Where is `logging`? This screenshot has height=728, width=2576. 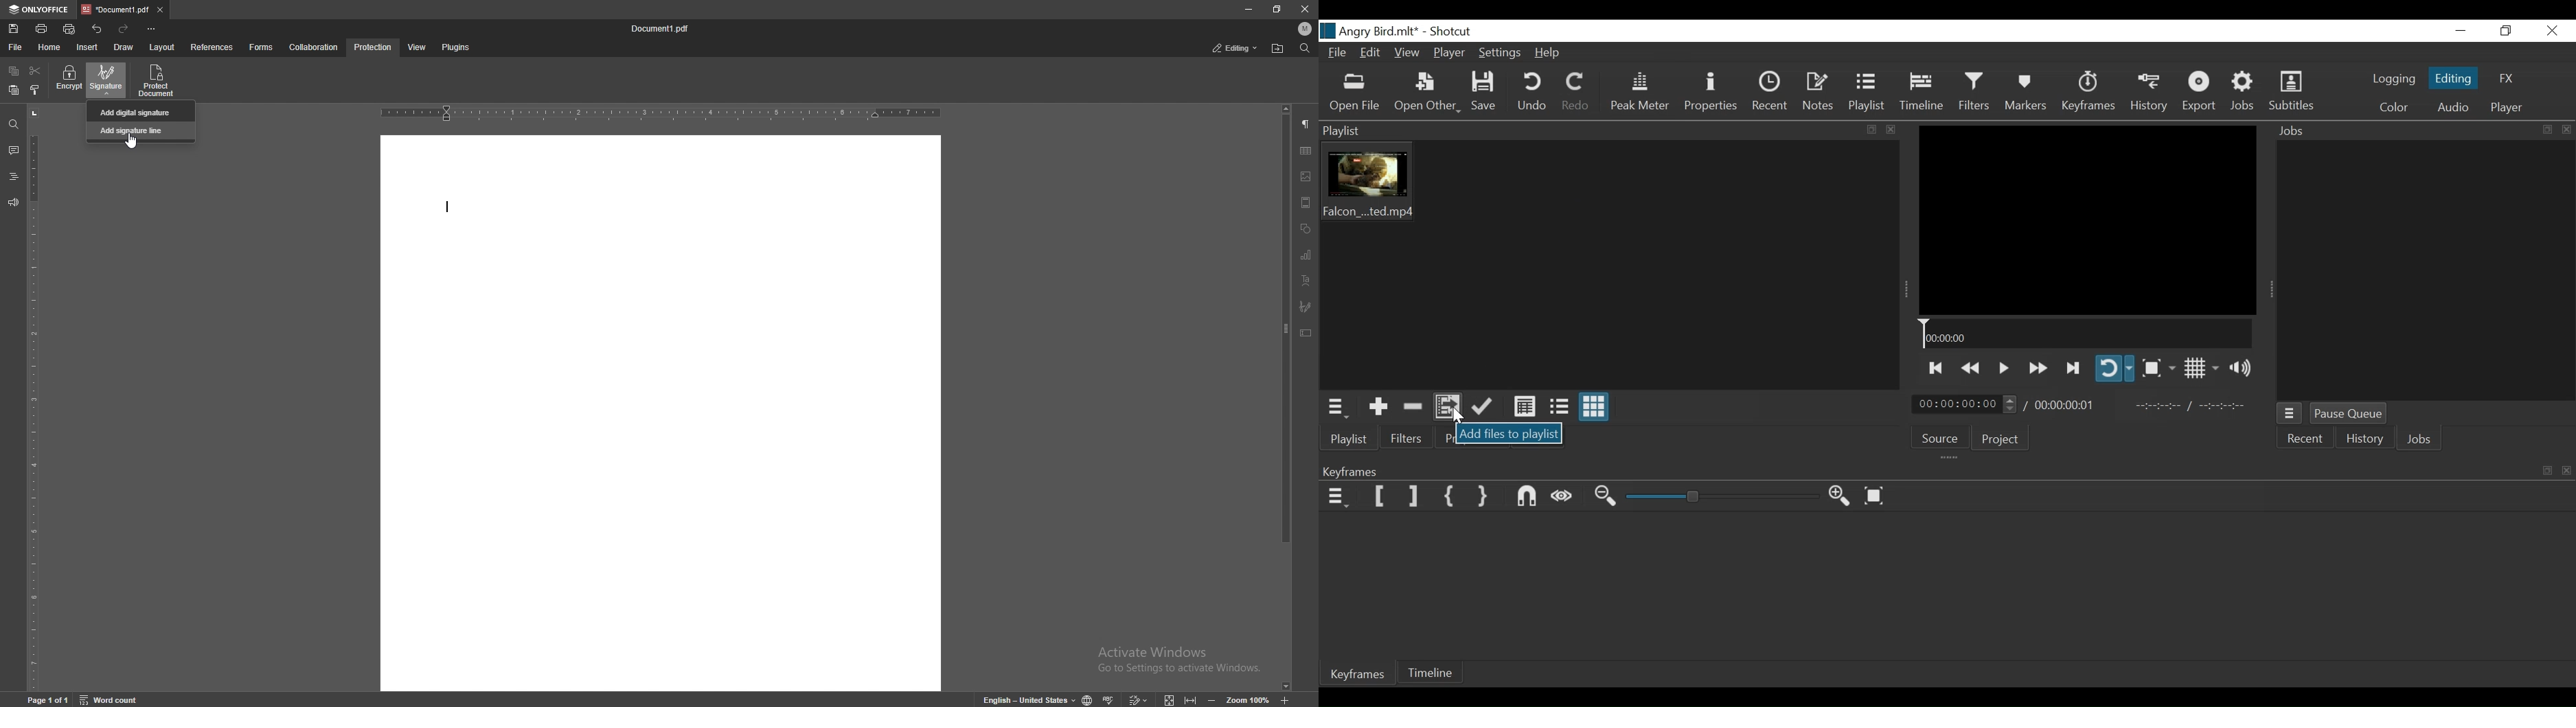 logging is located at coordinates (2393, 79).